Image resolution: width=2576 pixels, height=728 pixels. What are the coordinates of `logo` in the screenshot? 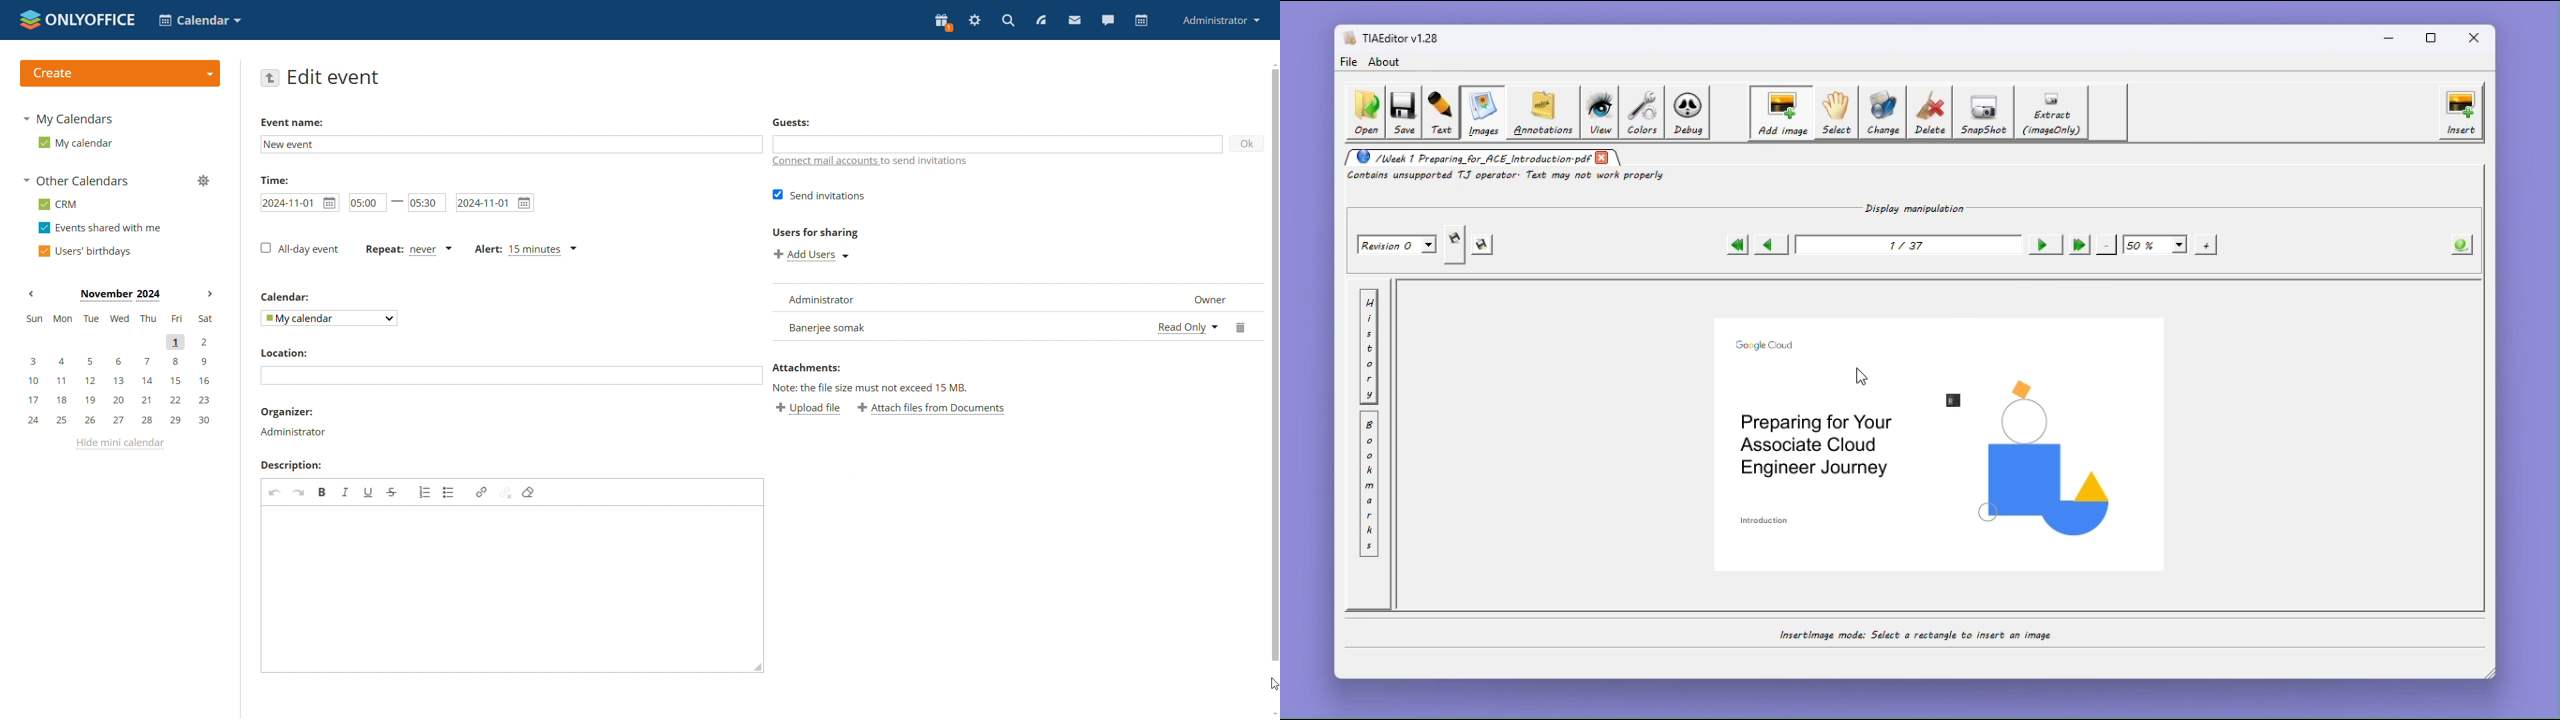 It's located at (78, 20).